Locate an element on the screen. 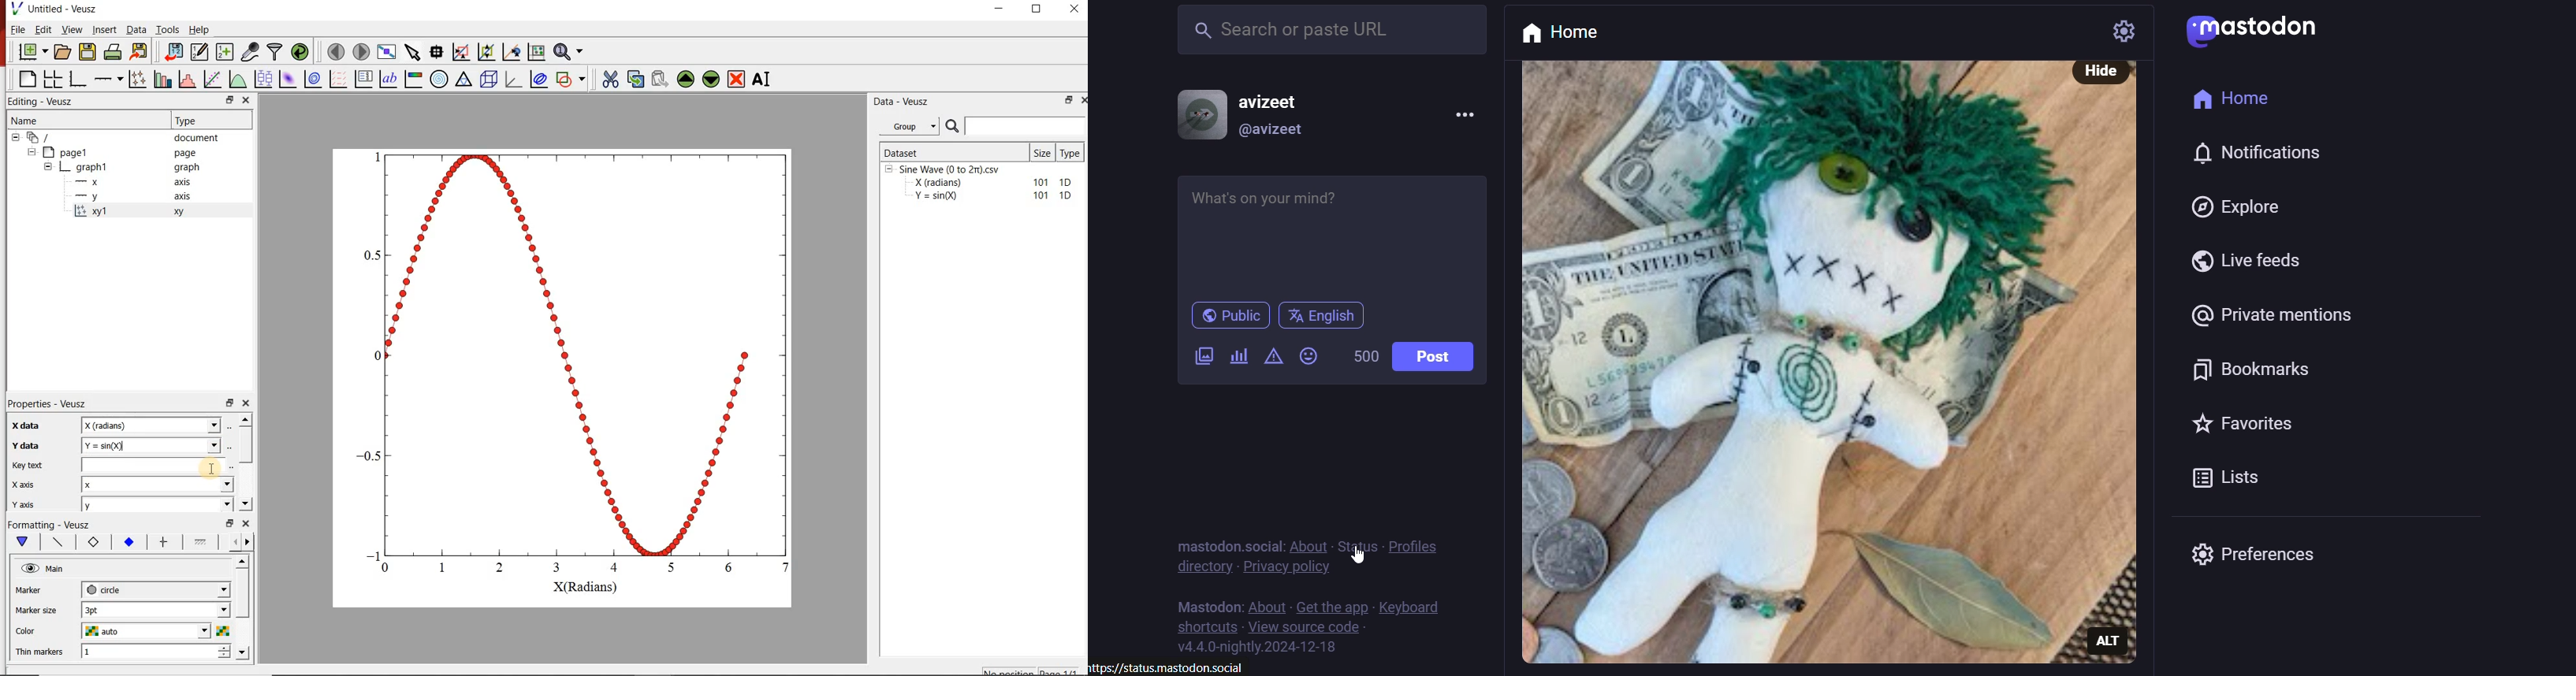  image color bar is located at coordinates (413, 78).